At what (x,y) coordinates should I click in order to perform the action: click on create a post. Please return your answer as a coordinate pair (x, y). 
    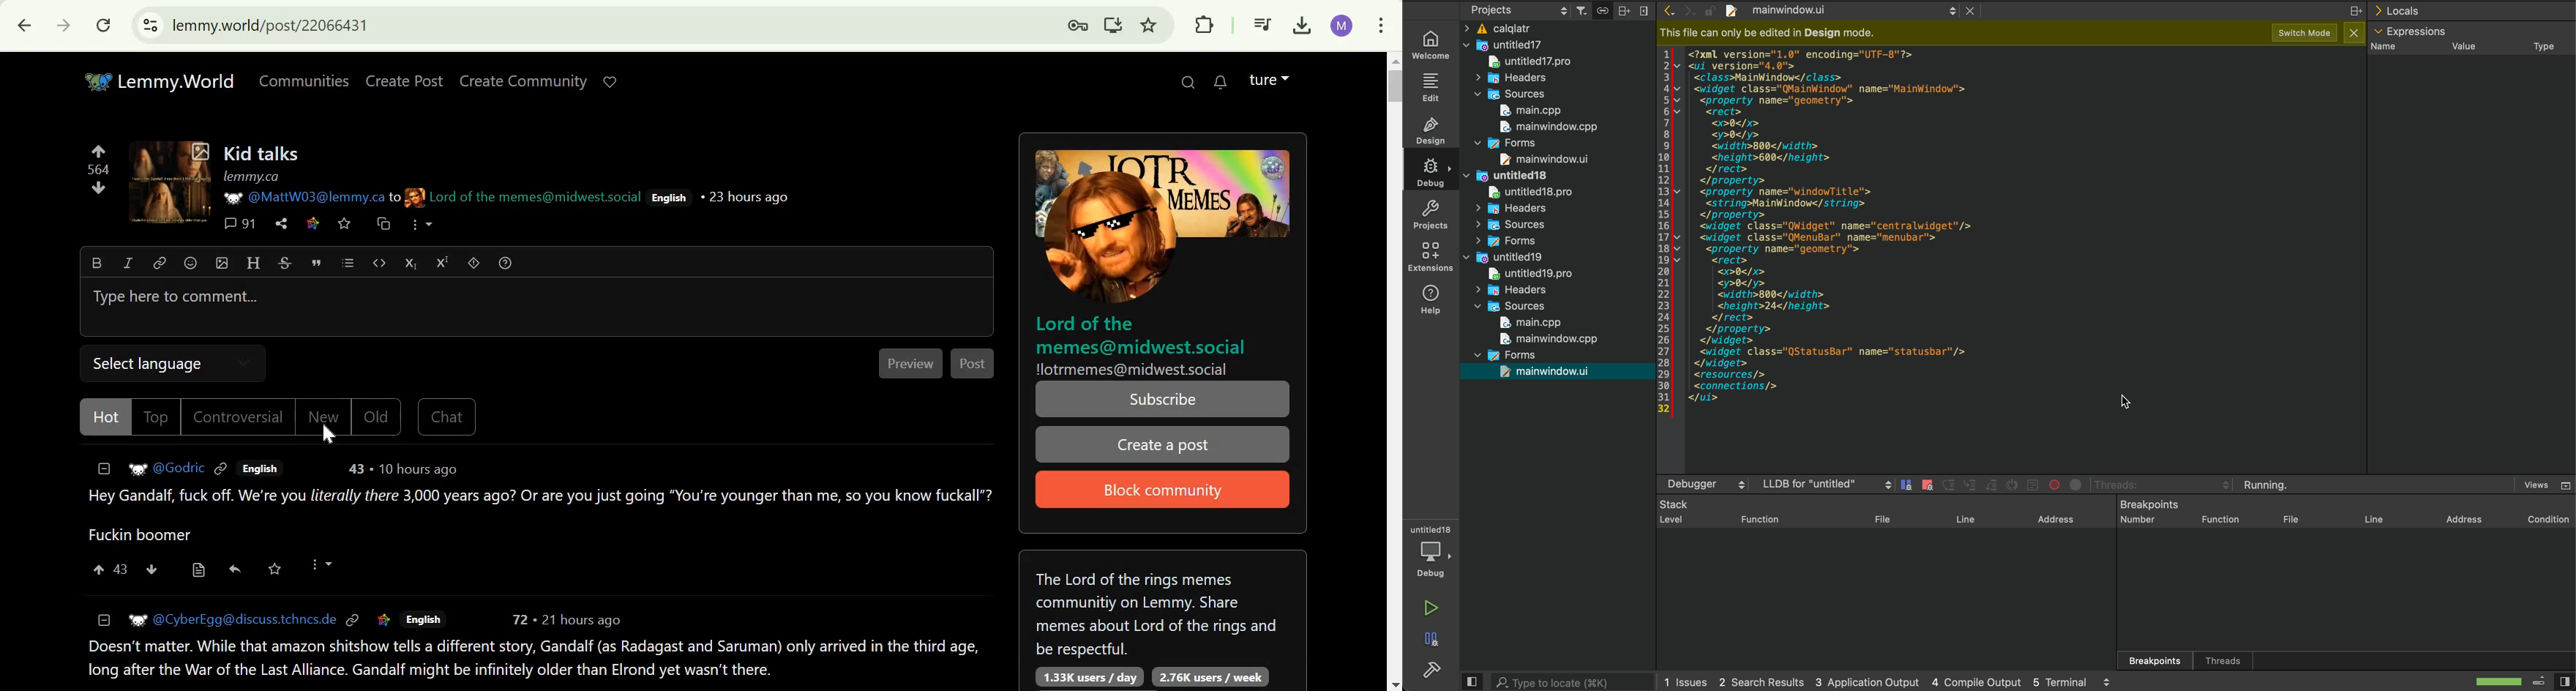
    Looking at the image, I should click on (1161, 445).